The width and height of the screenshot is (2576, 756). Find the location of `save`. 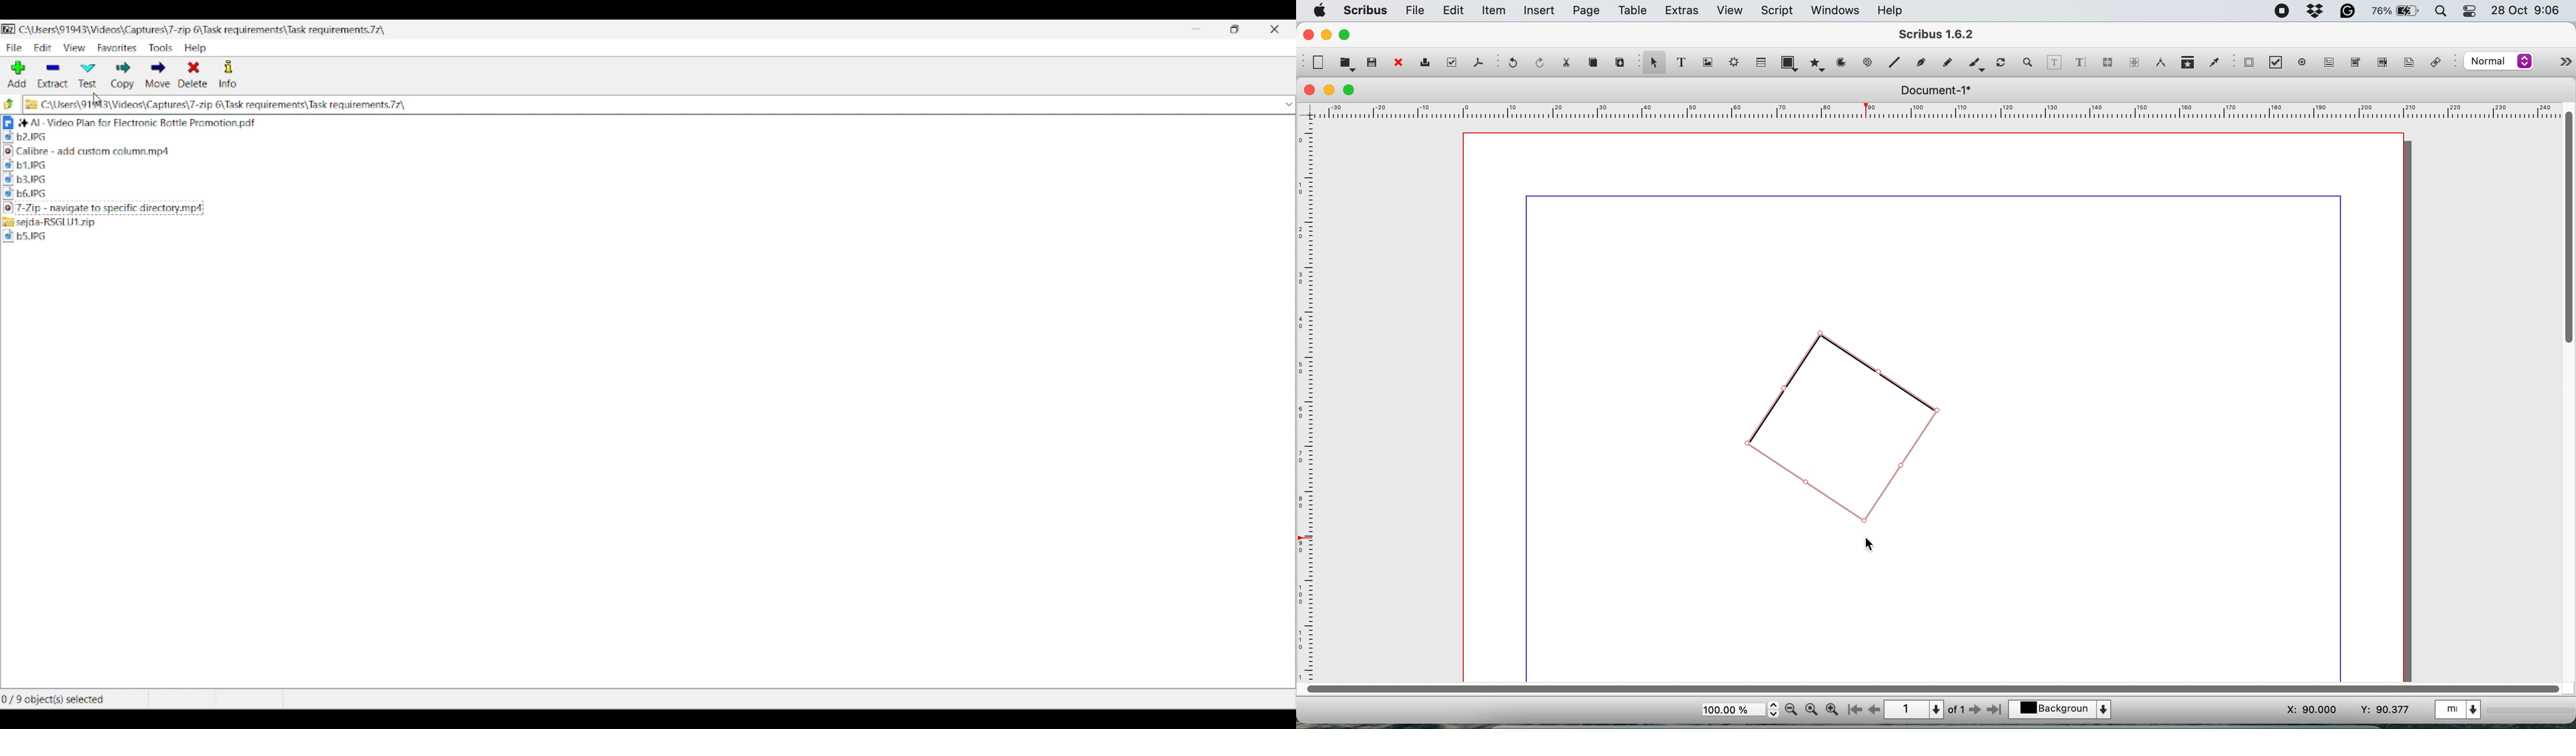

save is located at coordinates (1372, 62).